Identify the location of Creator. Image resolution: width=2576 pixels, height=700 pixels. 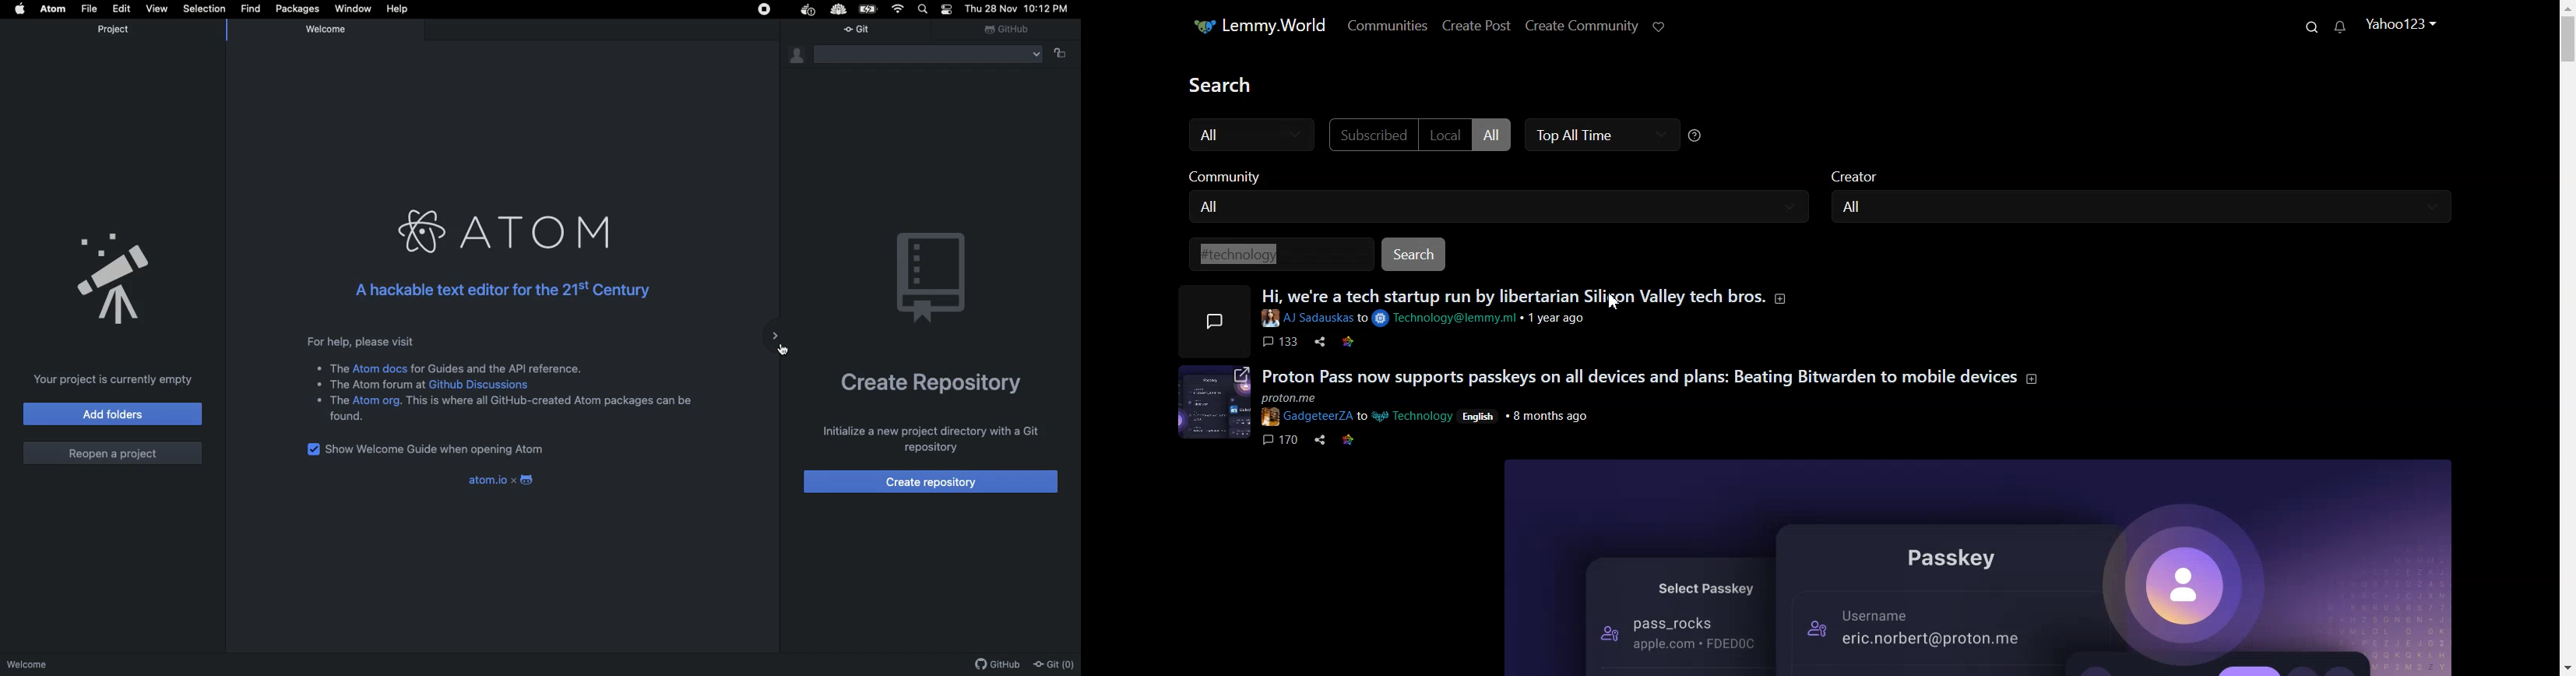
(2143, 173).